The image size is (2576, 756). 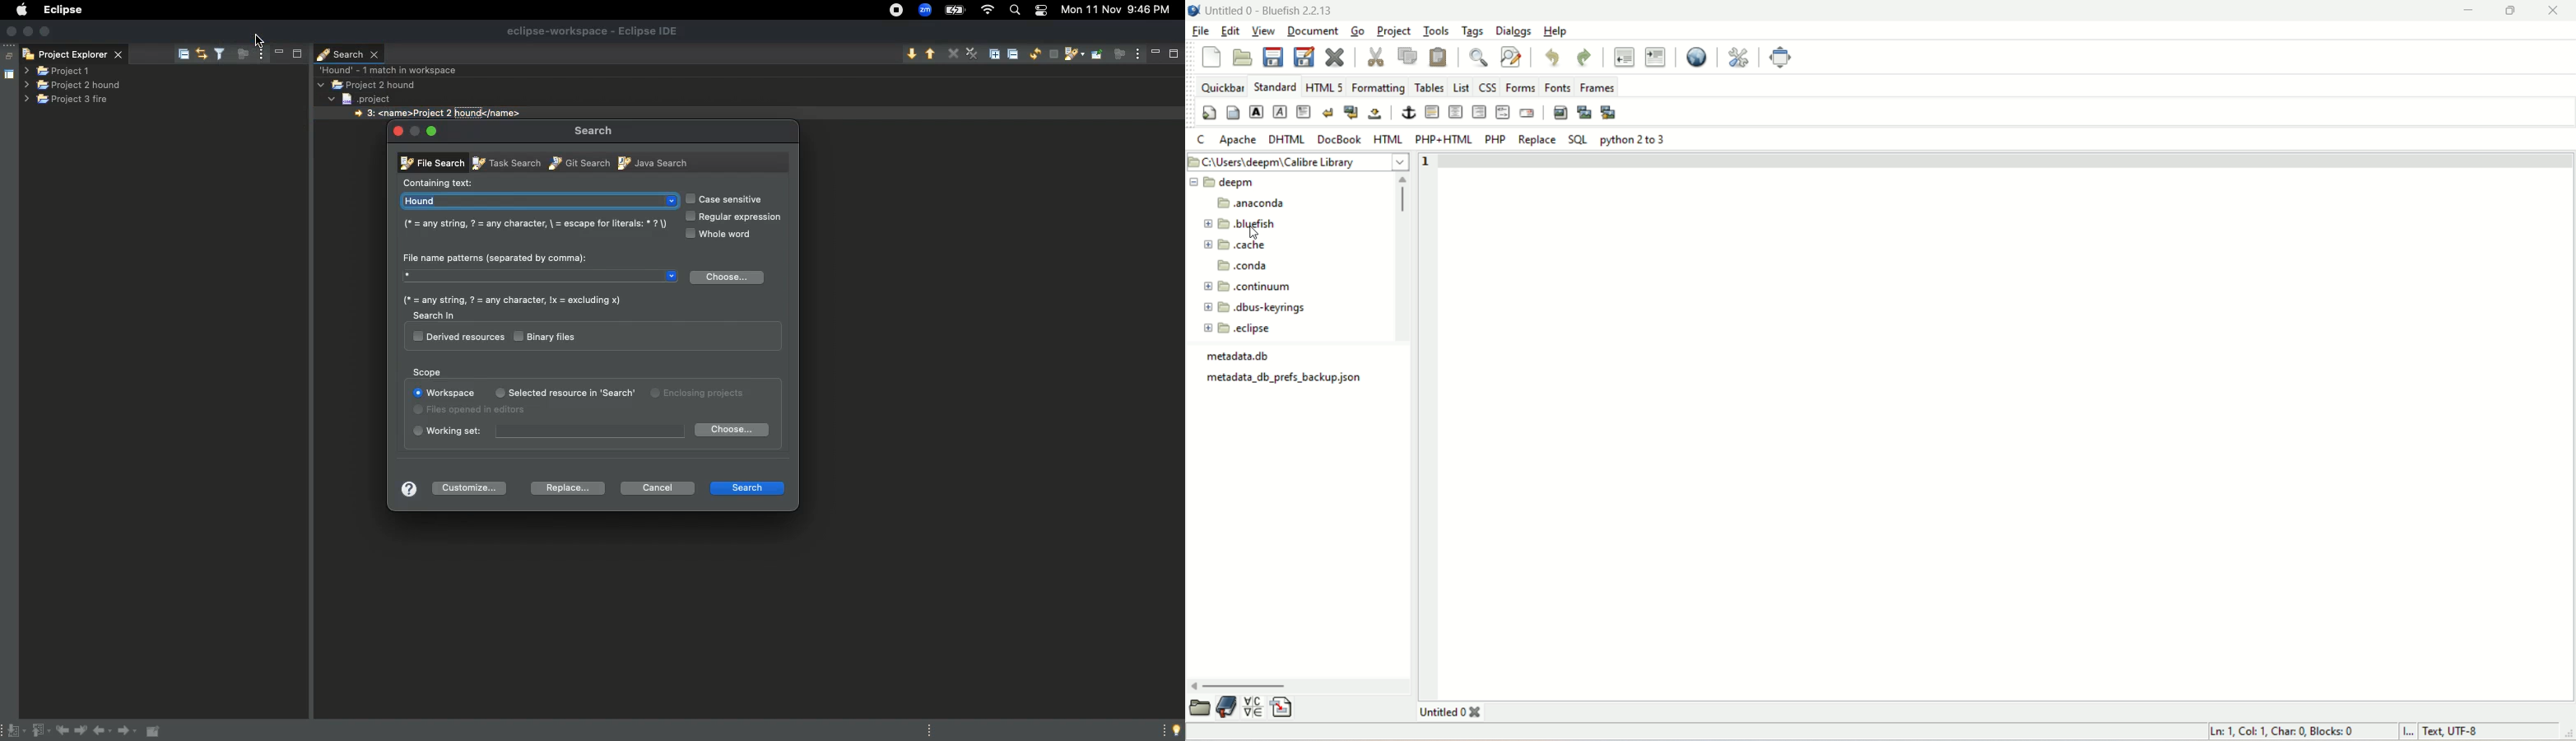 What do you see at coordinates (988, 11) in the screenshot?
I see `Internet` at bounding box center [988, 11].